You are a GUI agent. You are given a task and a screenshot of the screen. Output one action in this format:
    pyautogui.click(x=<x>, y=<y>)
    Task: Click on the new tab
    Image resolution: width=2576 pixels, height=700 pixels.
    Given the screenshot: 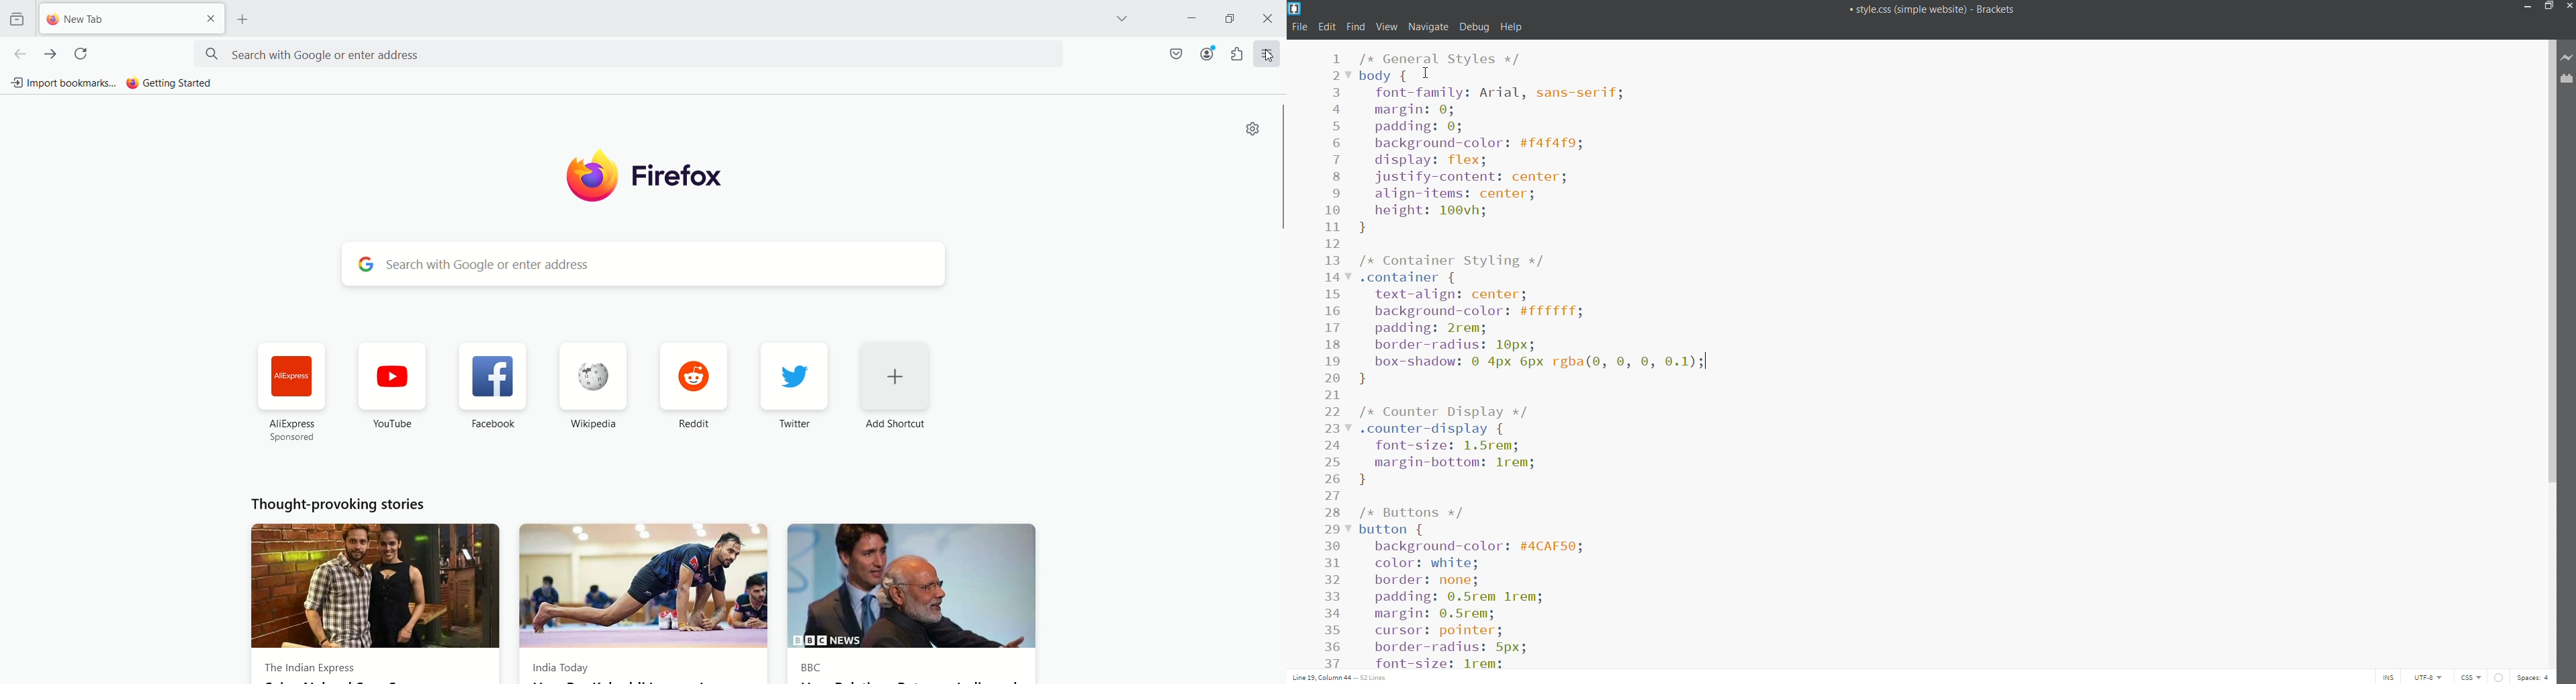 What is the action you would take?
    pyautogui.click(x=115, y=18)
    